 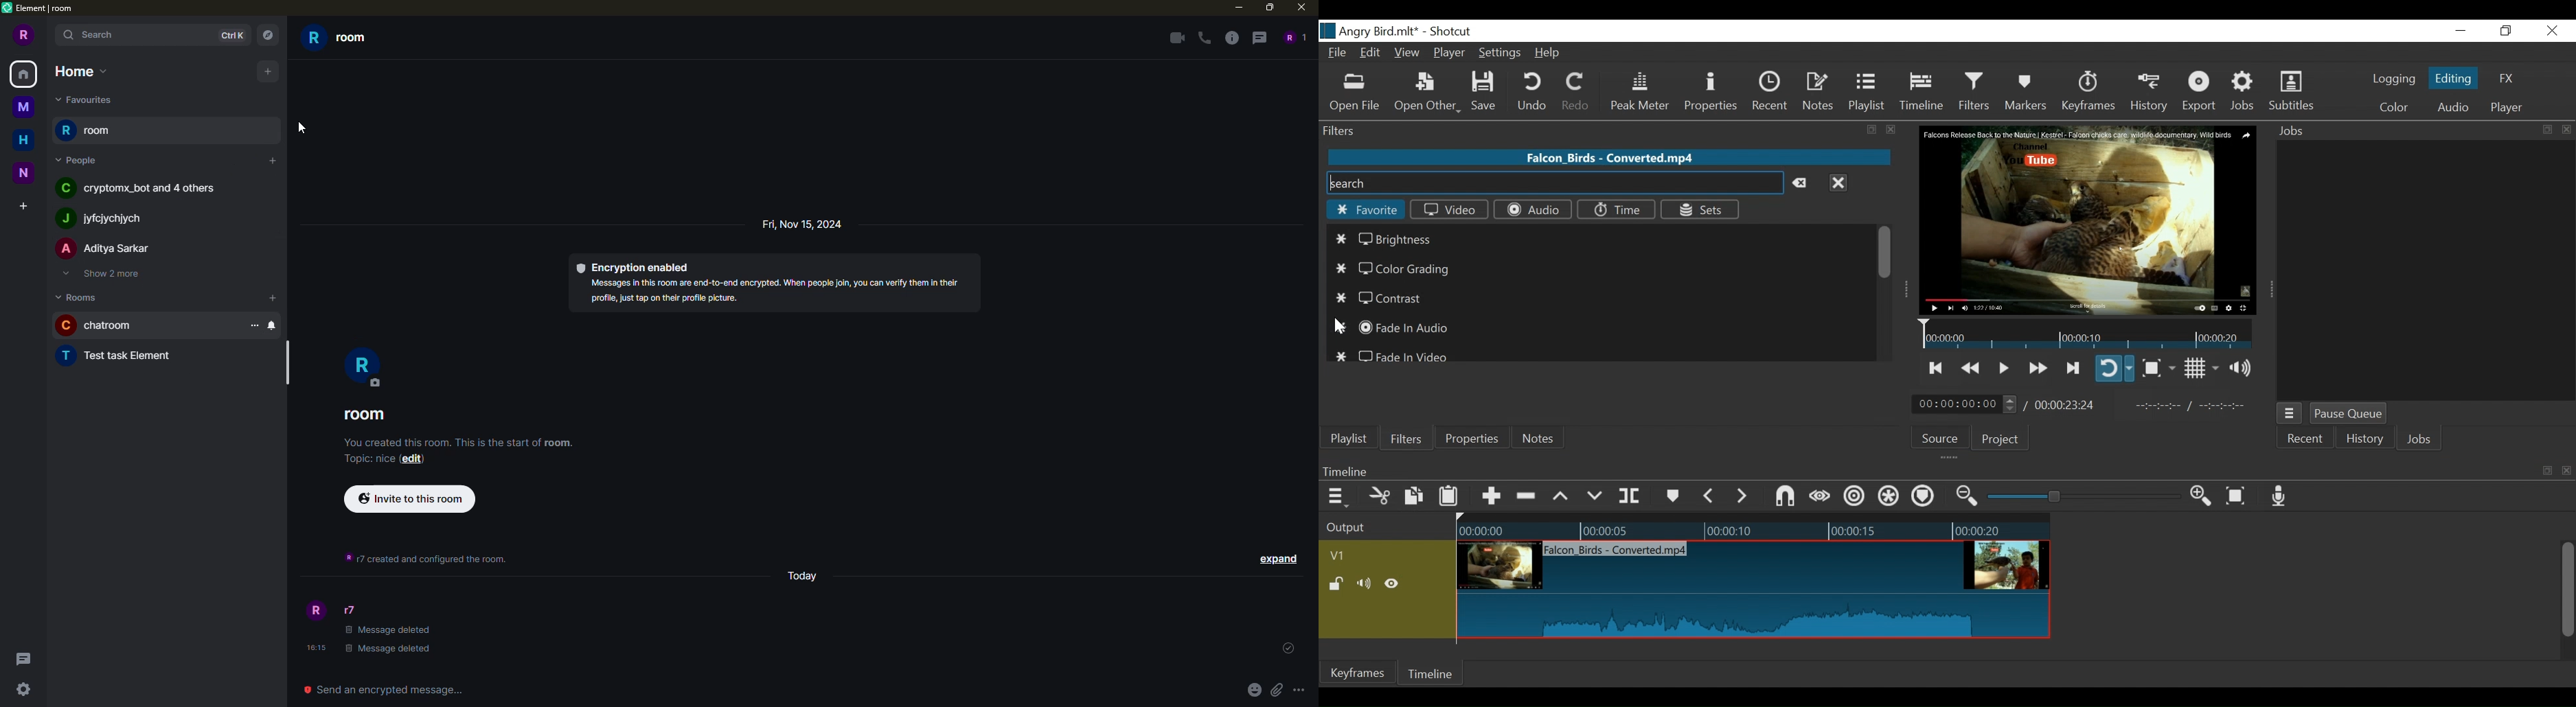 What do you see at coordinates (1395, 328) in the screenshot?
I see `Fade in Audio` at bounding box center [1395, 328].